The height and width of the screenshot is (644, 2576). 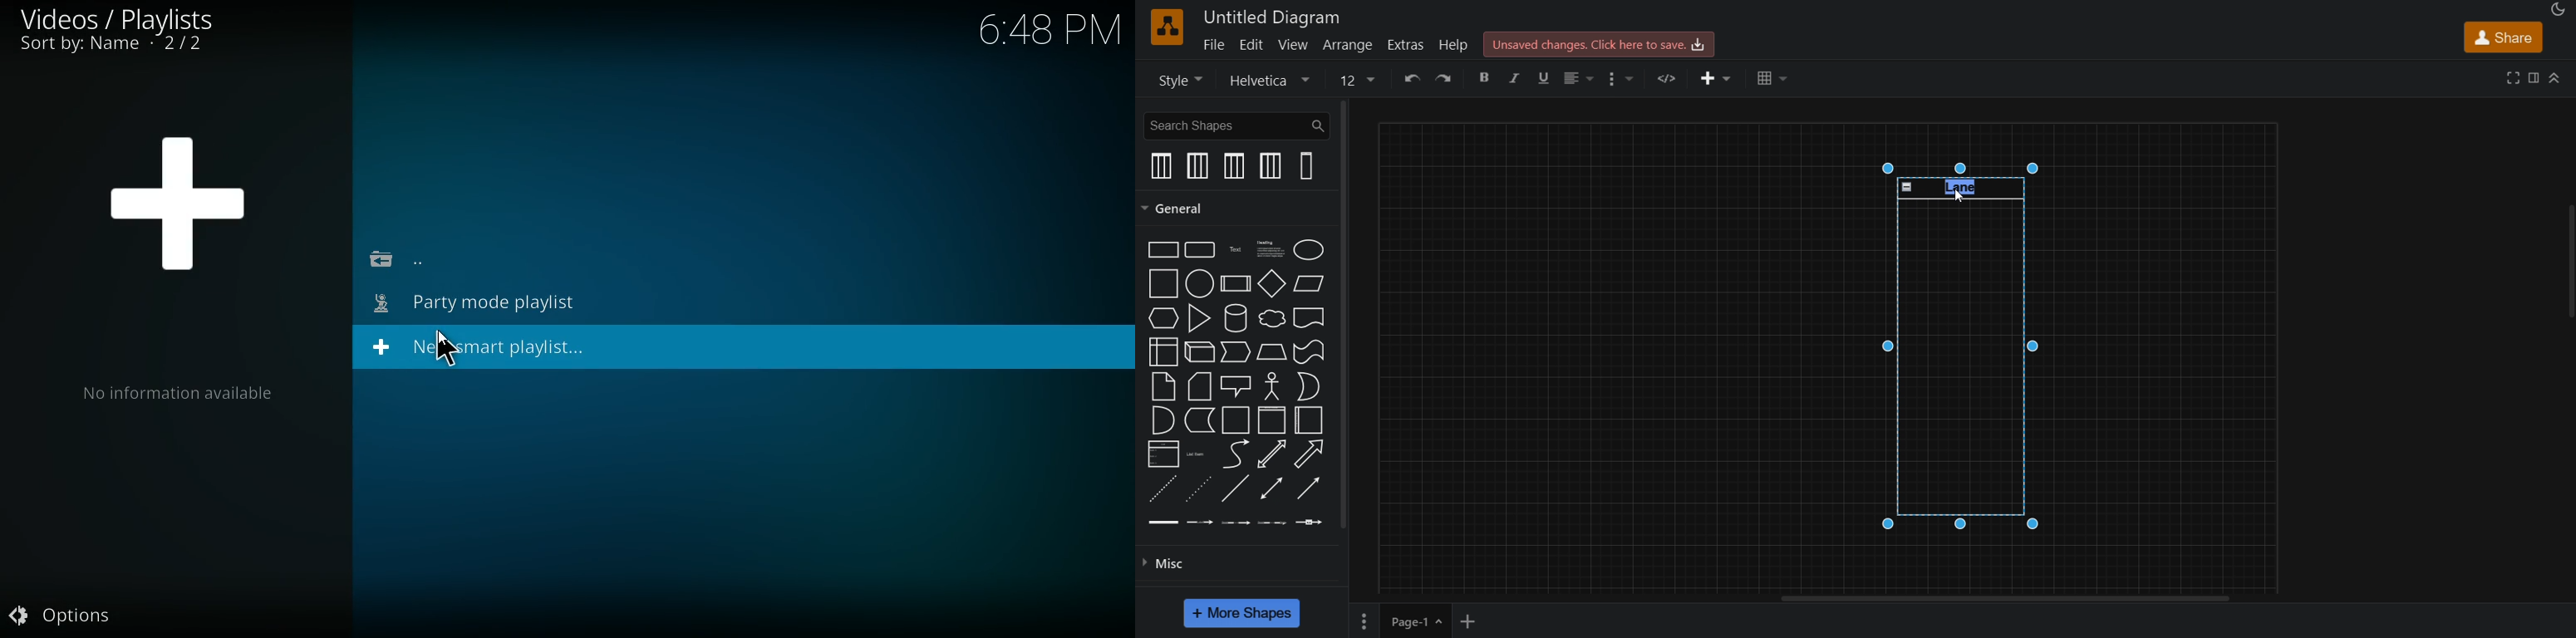 I want to click on process, so click(x=1236, y=284).